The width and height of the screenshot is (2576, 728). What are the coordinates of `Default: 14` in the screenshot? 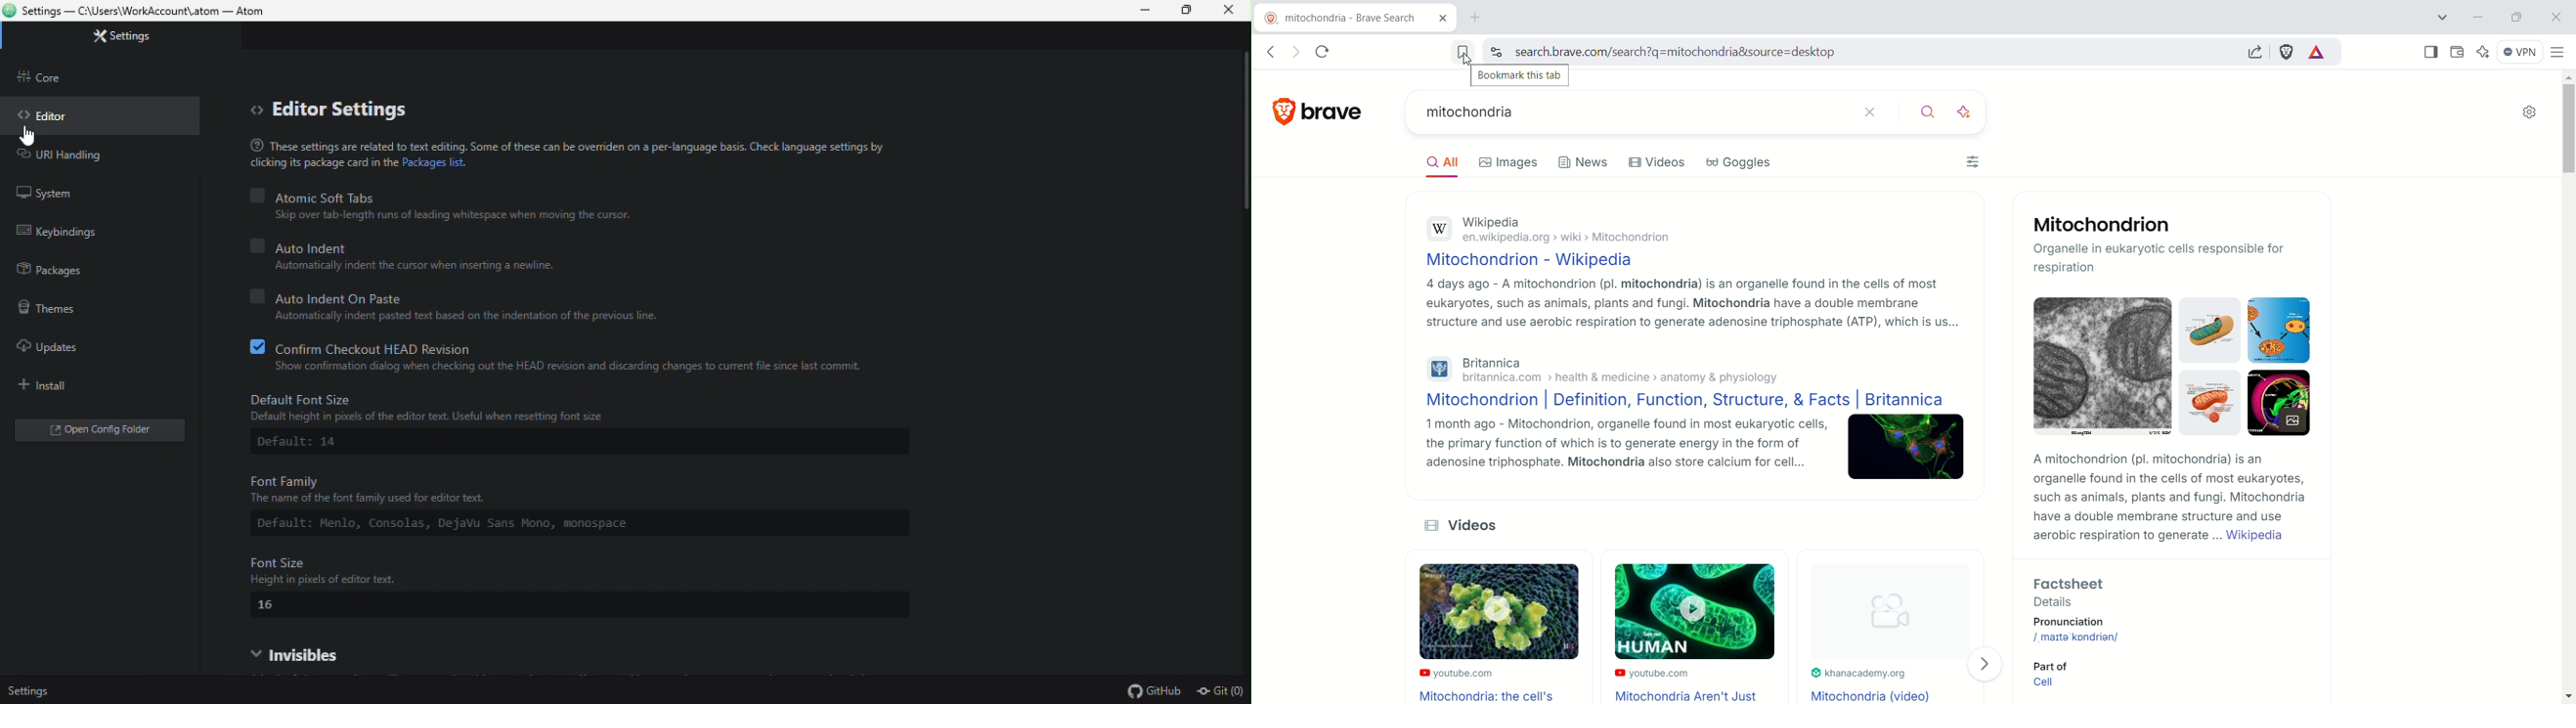 It's located at (301, 443).